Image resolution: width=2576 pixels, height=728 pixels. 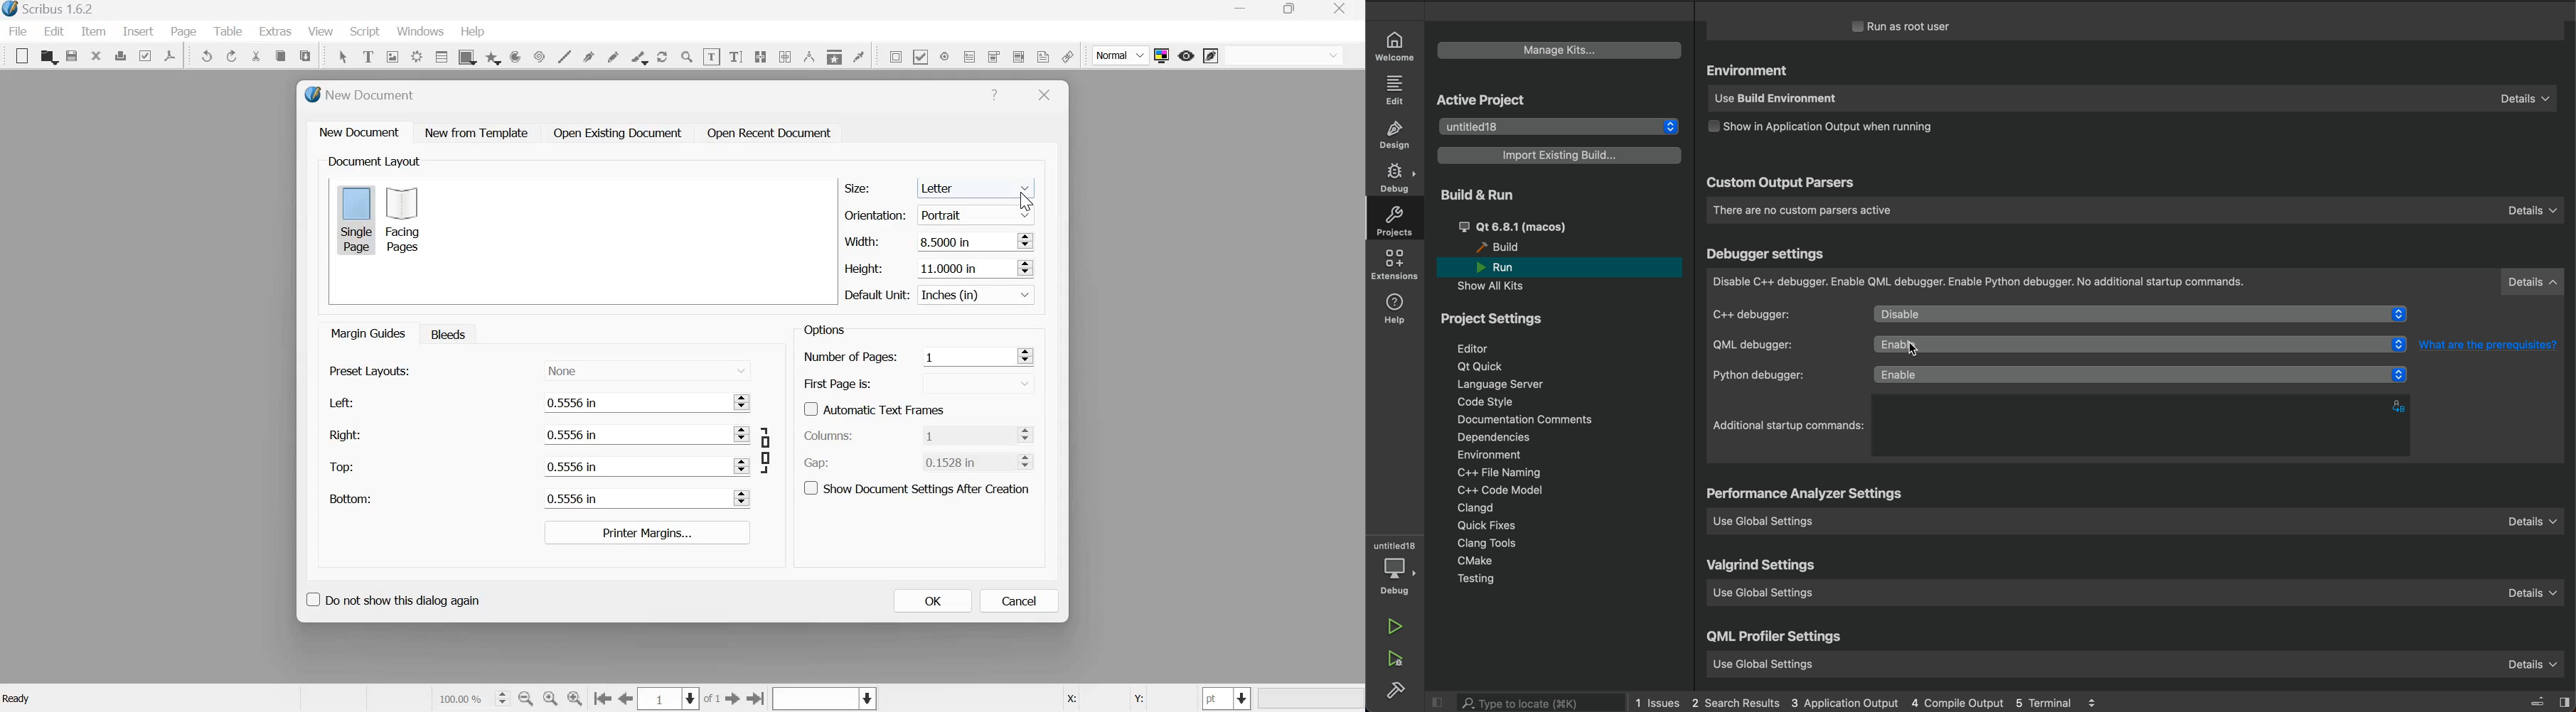 What do you see at coordinates (757, 698) in the screenshot?
I see `Go to the last page` at bounding box center [757, 698].